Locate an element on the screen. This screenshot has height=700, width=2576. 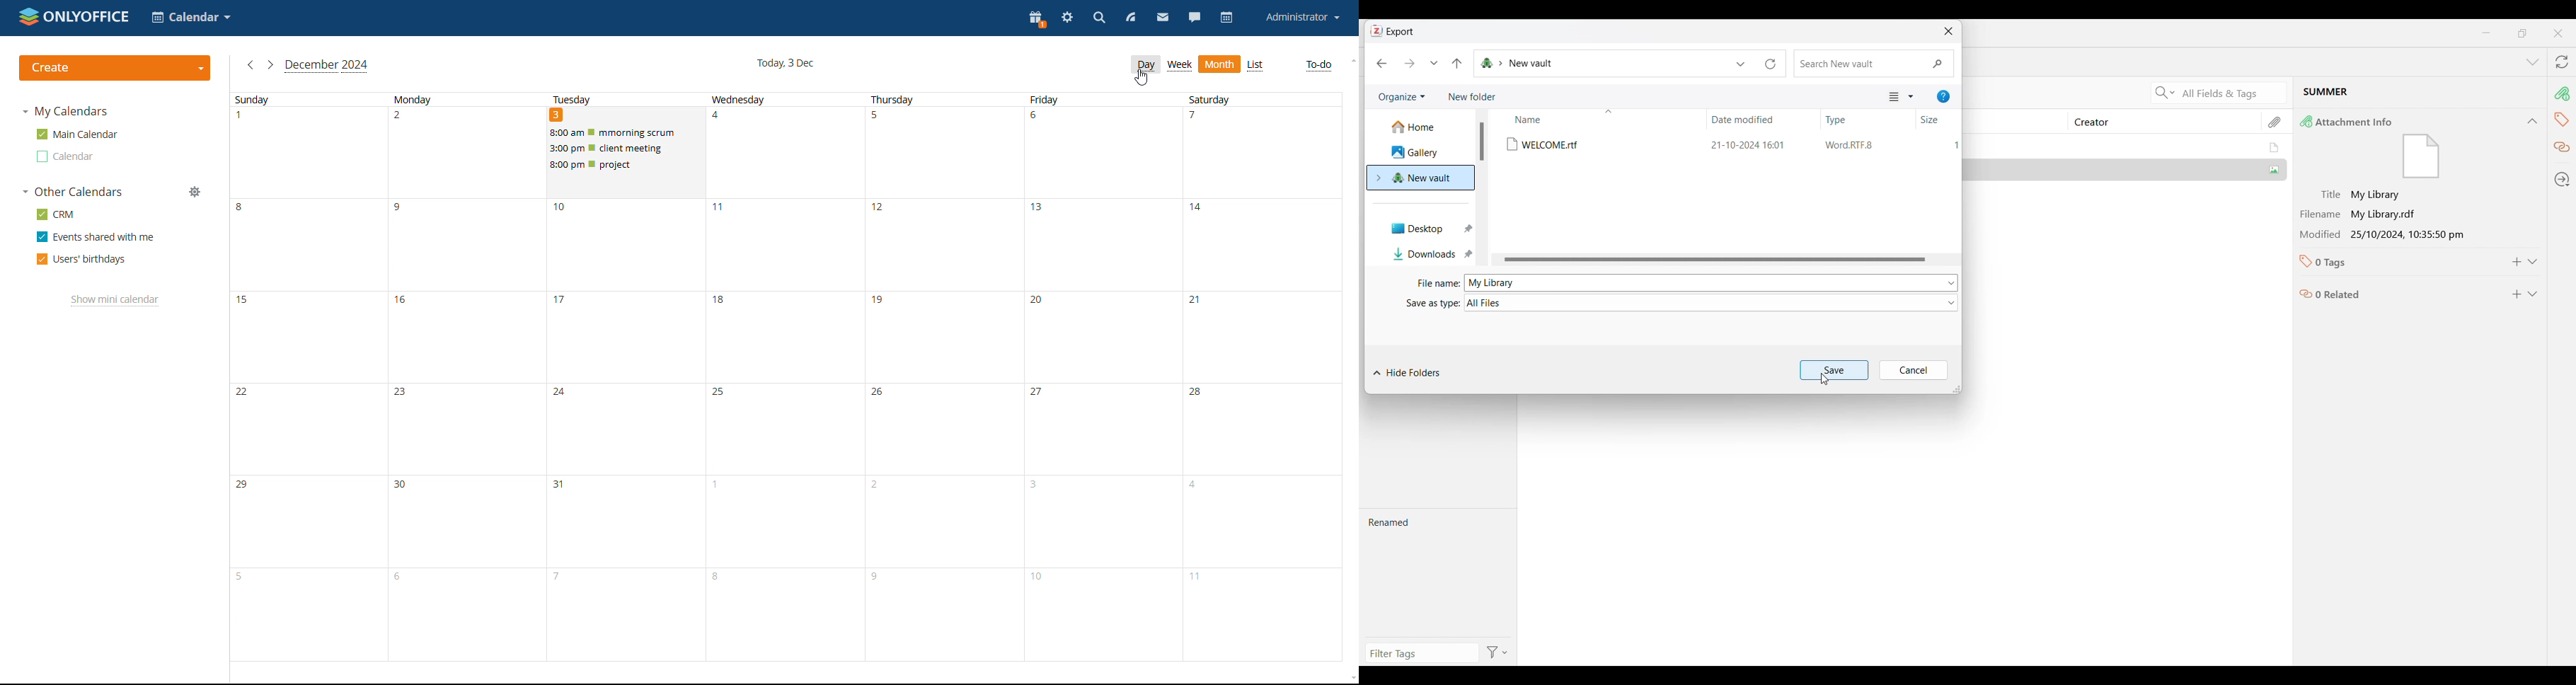
Gallery is located at coordinates (1422, 151).